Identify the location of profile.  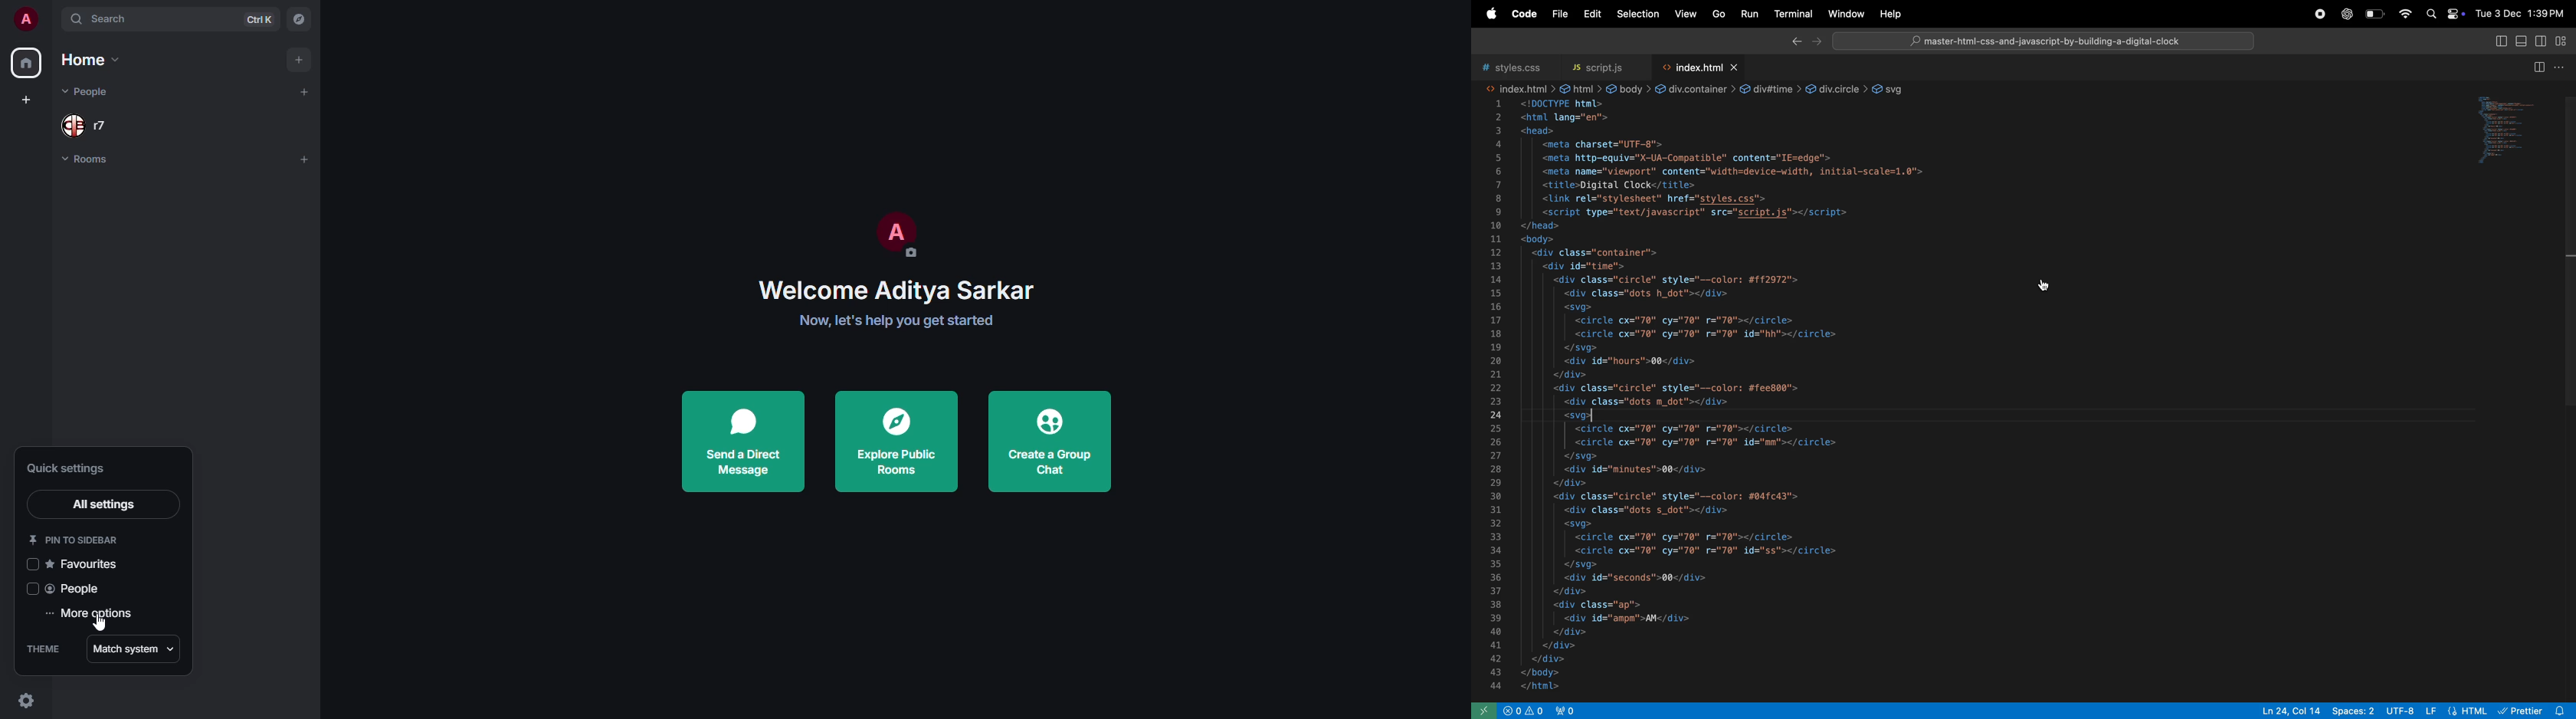
(26, 18).